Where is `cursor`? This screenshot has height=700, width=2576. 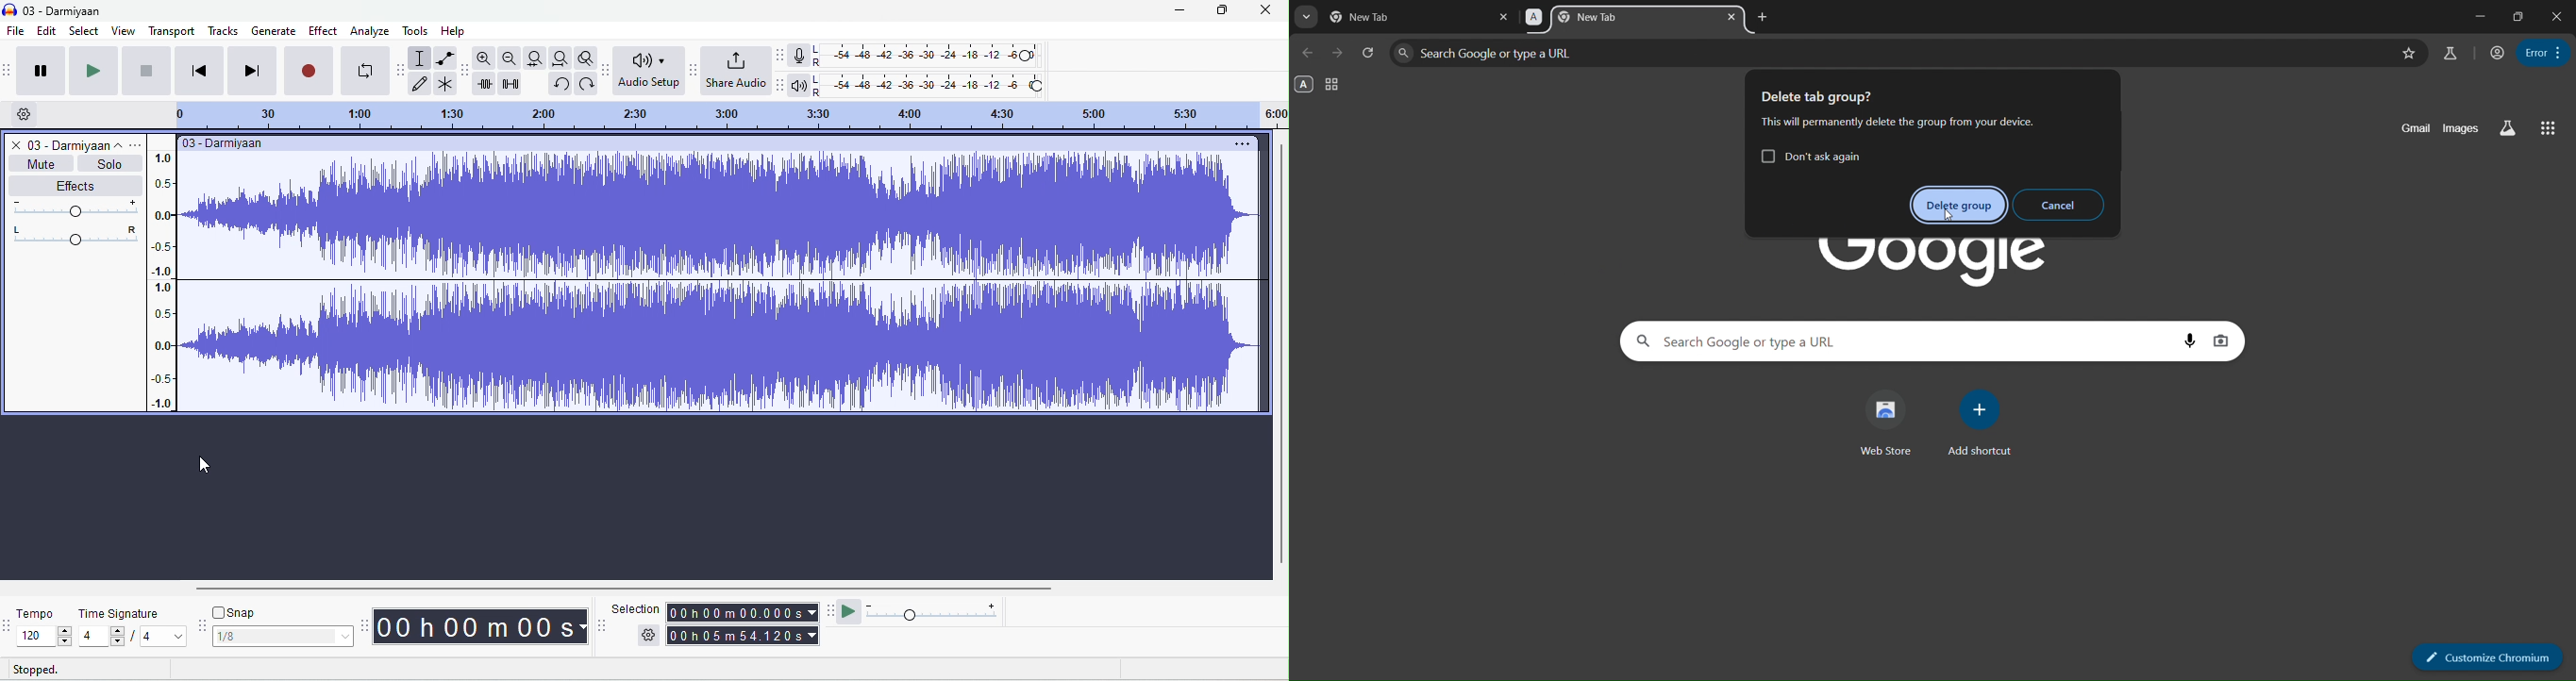
cursor is located at coordinates (207, 465).